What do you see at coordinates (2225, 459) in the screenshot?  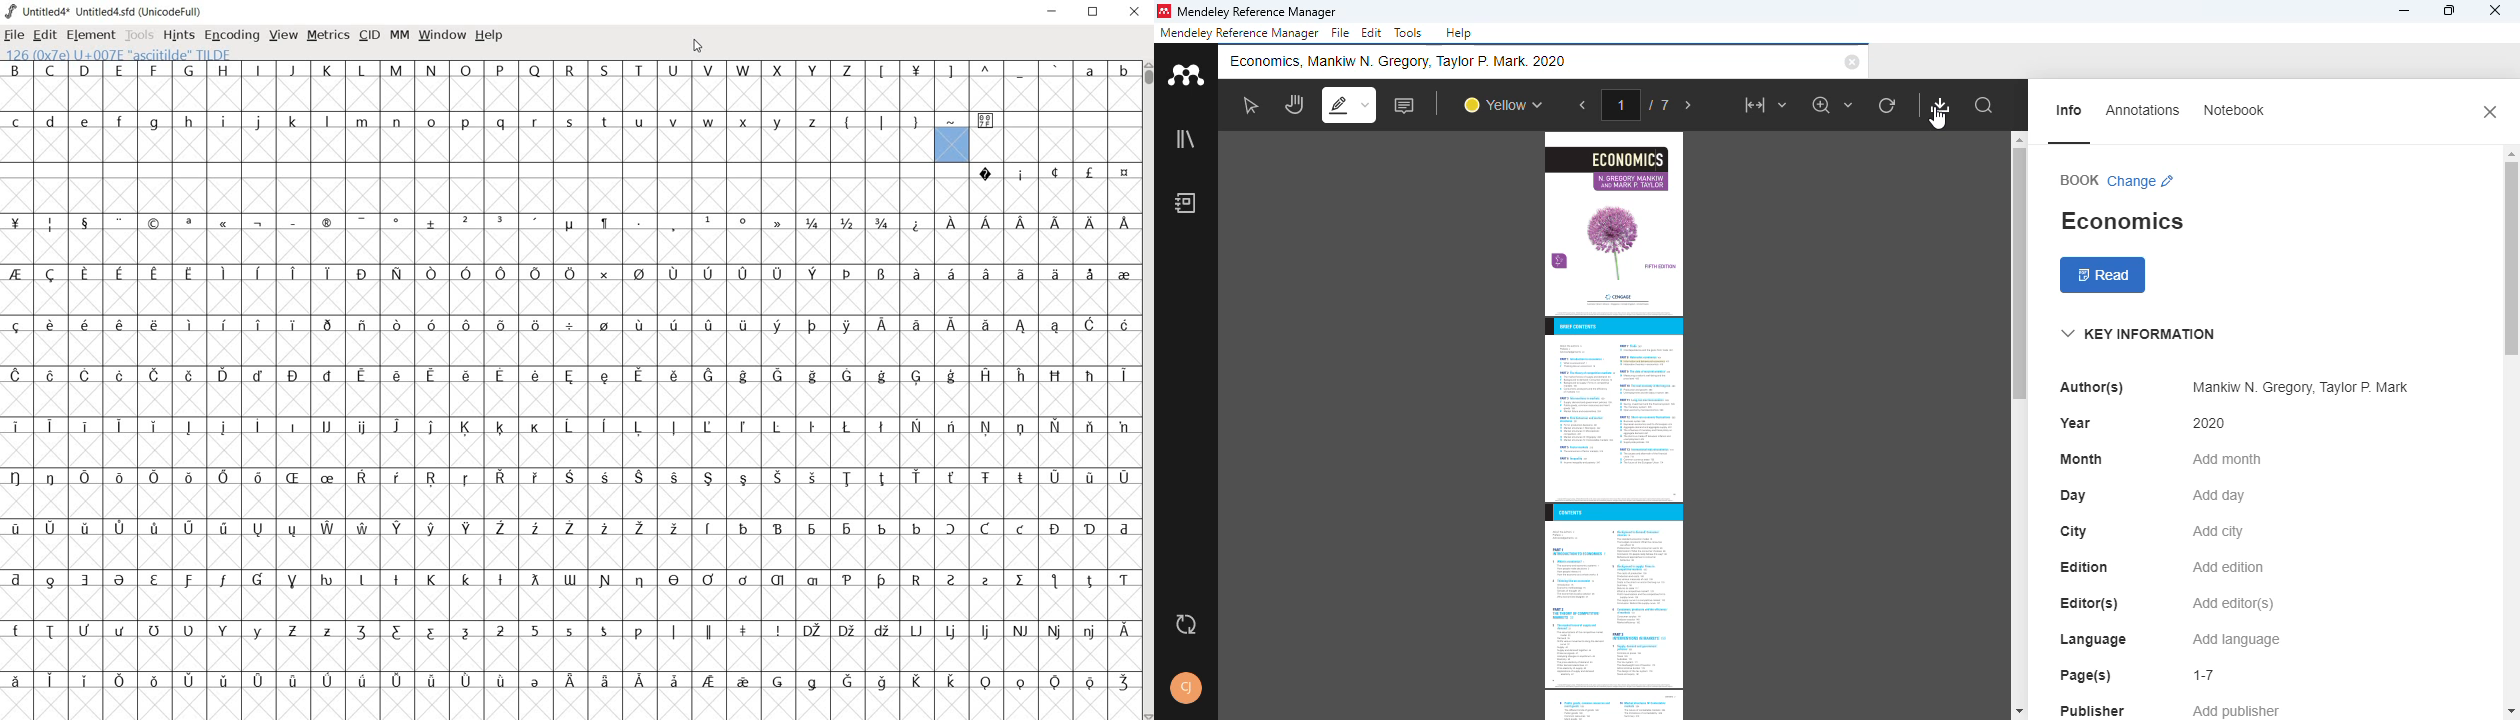 I see `add month` at bounding box center [2225, 459].